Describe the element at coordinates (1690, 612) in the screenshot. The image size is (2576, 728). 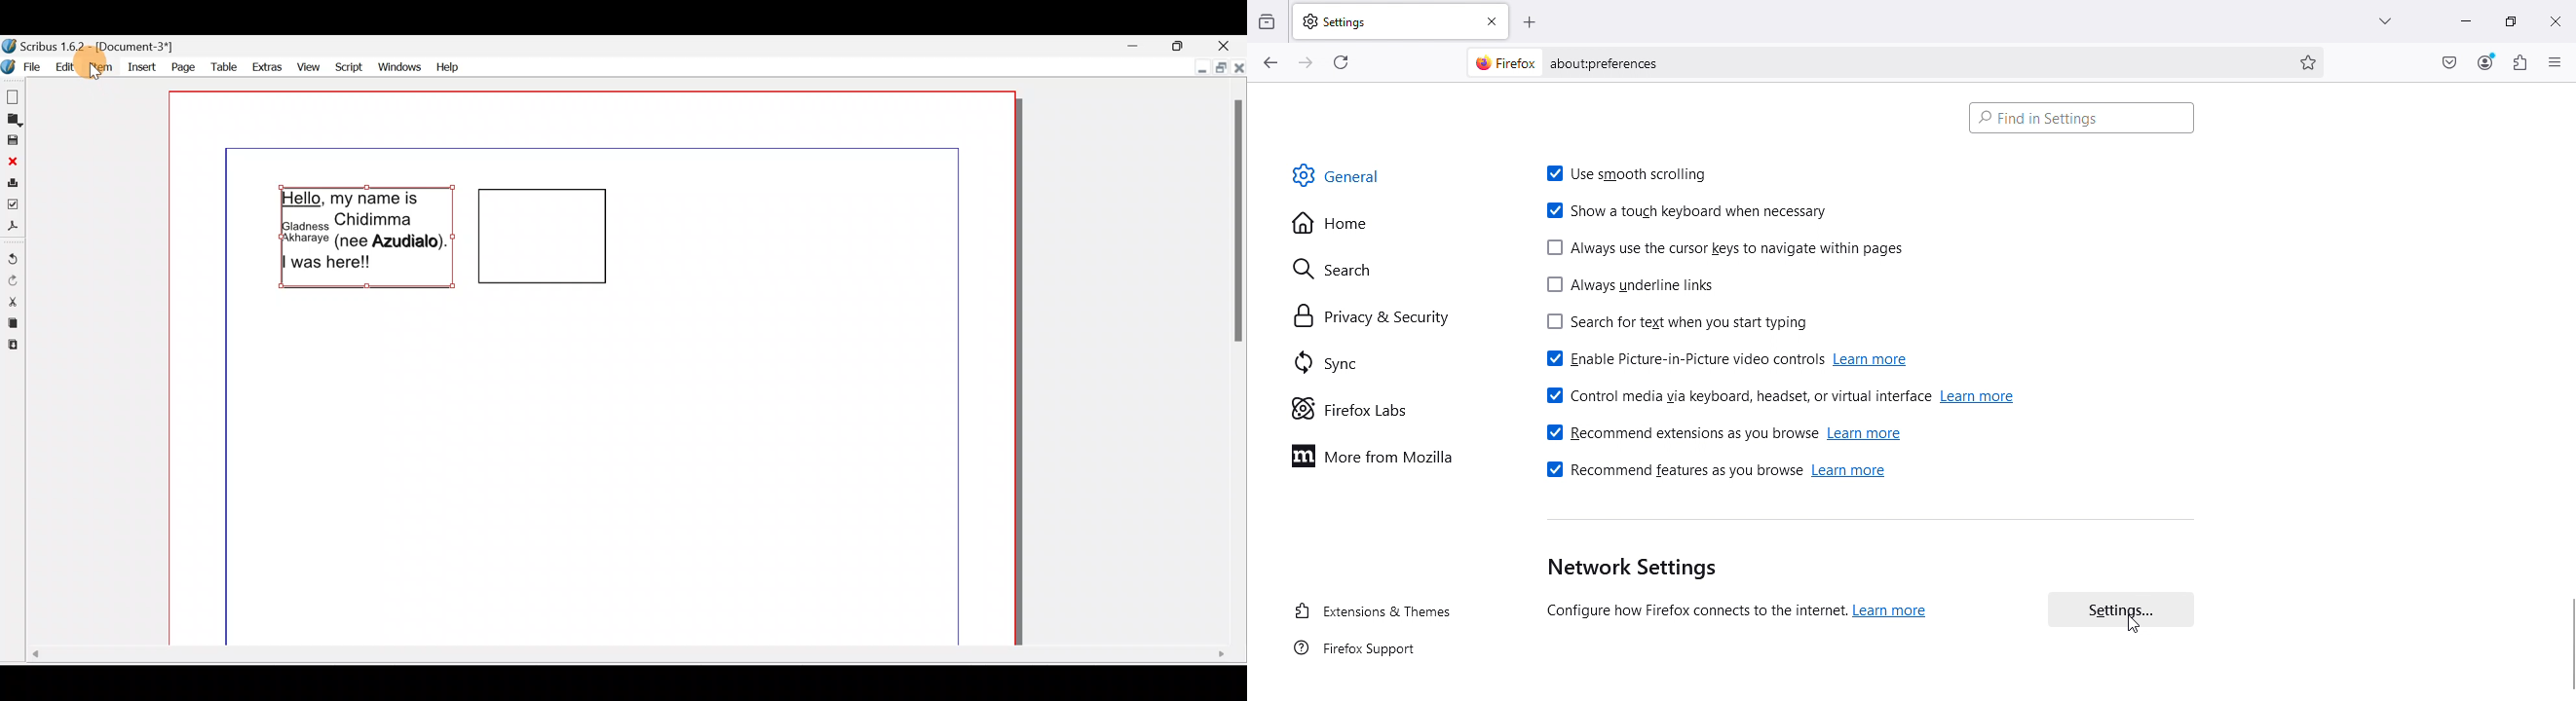
I see `(Configure how Firefox connects to the internet` at that location.